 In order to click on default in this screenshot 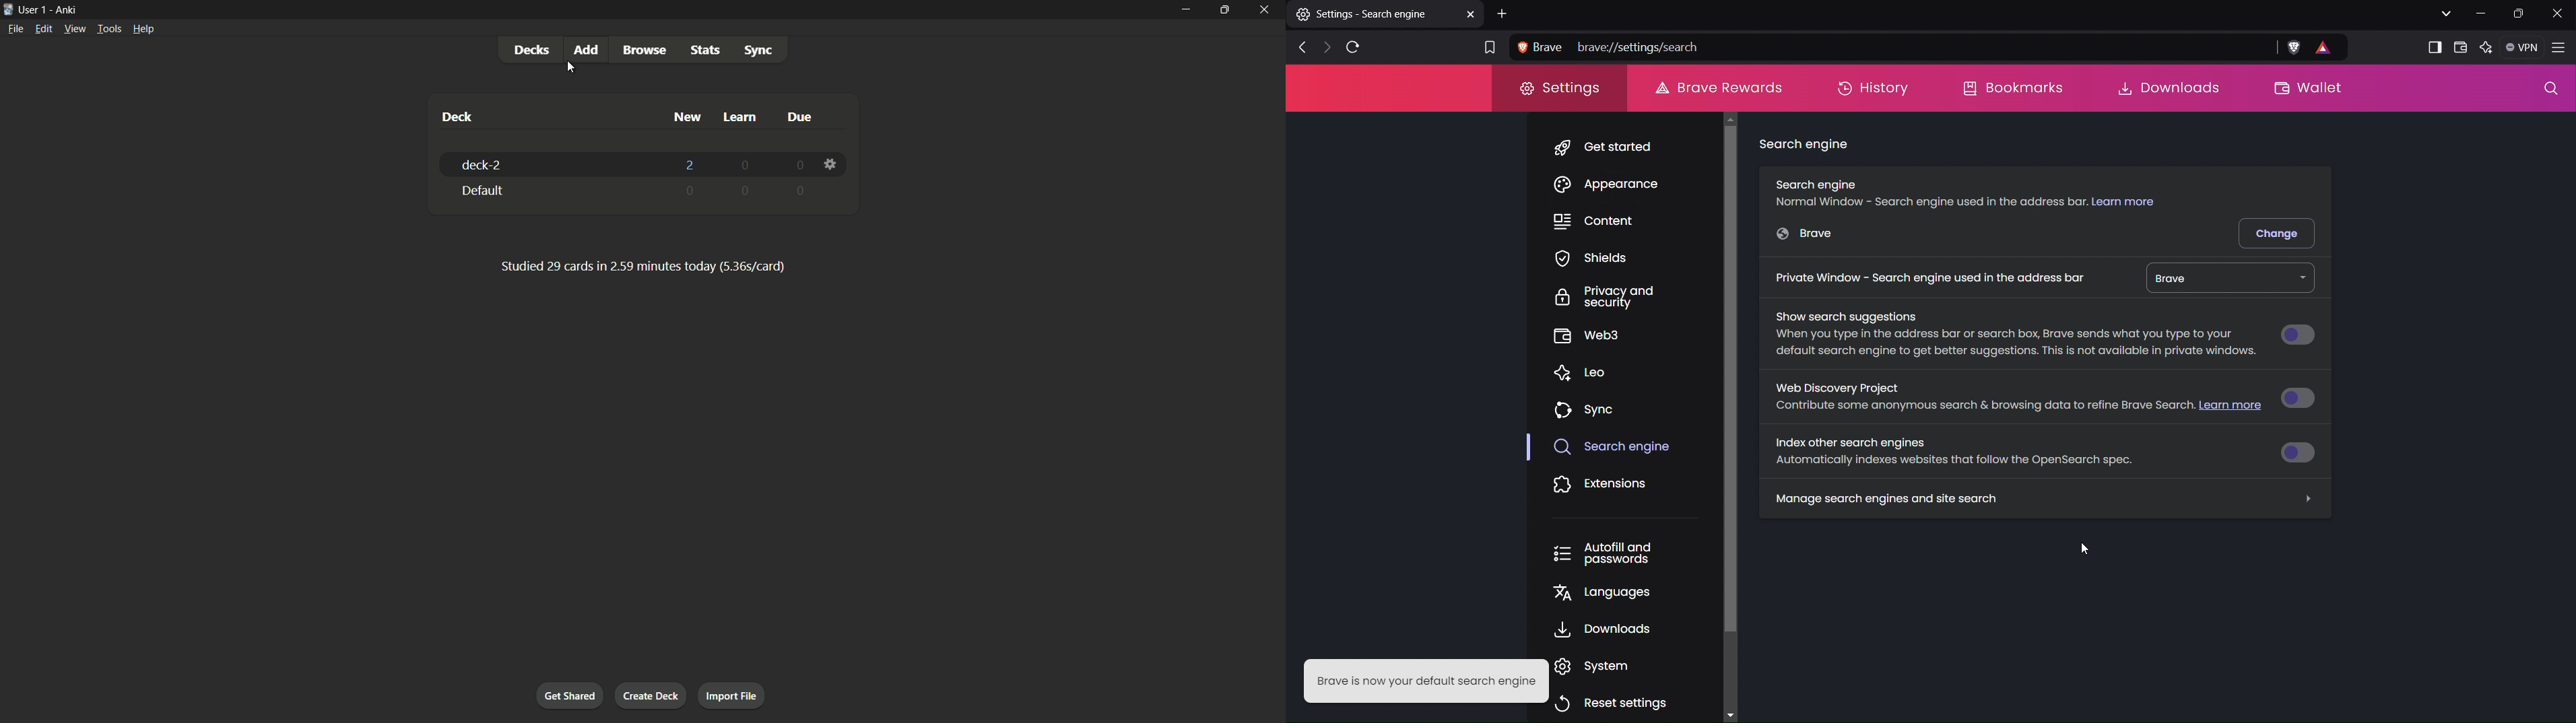, I will do `click(480, 190)`.